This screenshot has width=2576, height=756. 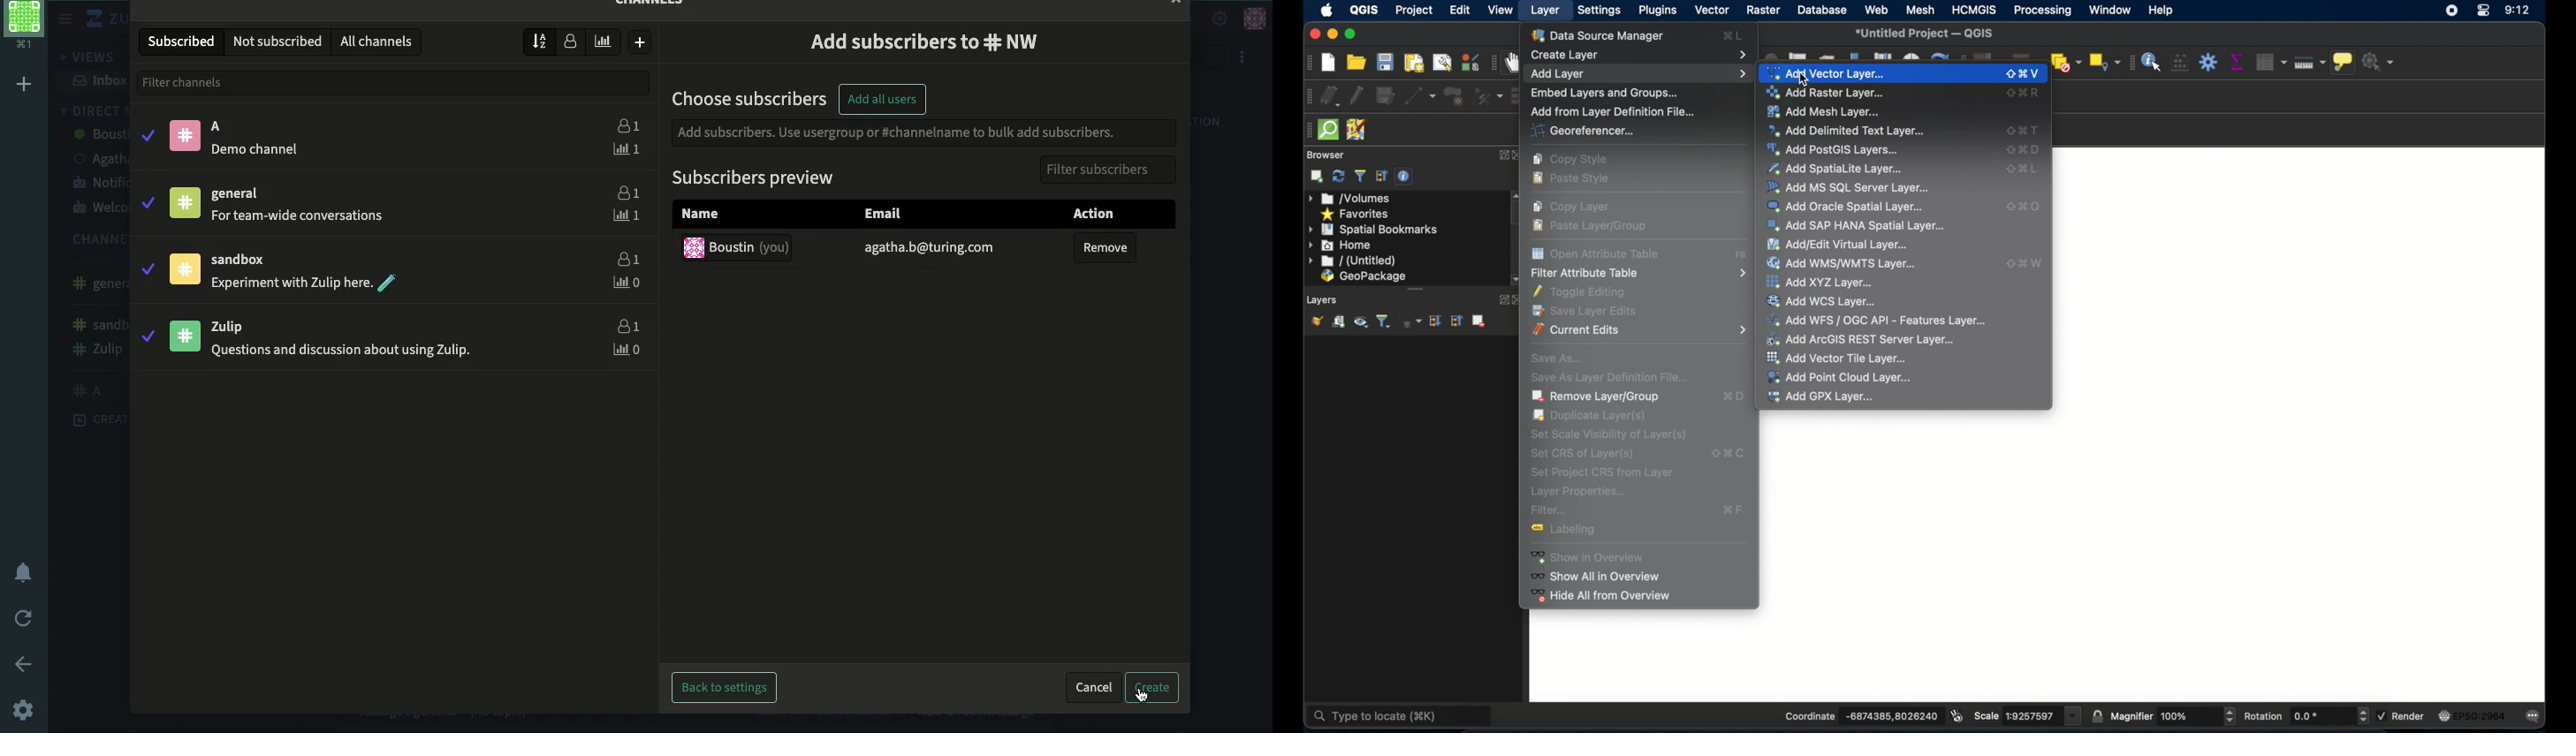 What do you see at coordinates (753, 178) in the screenshot?
I see `subscribers preview` at bounding box center [753, 178].